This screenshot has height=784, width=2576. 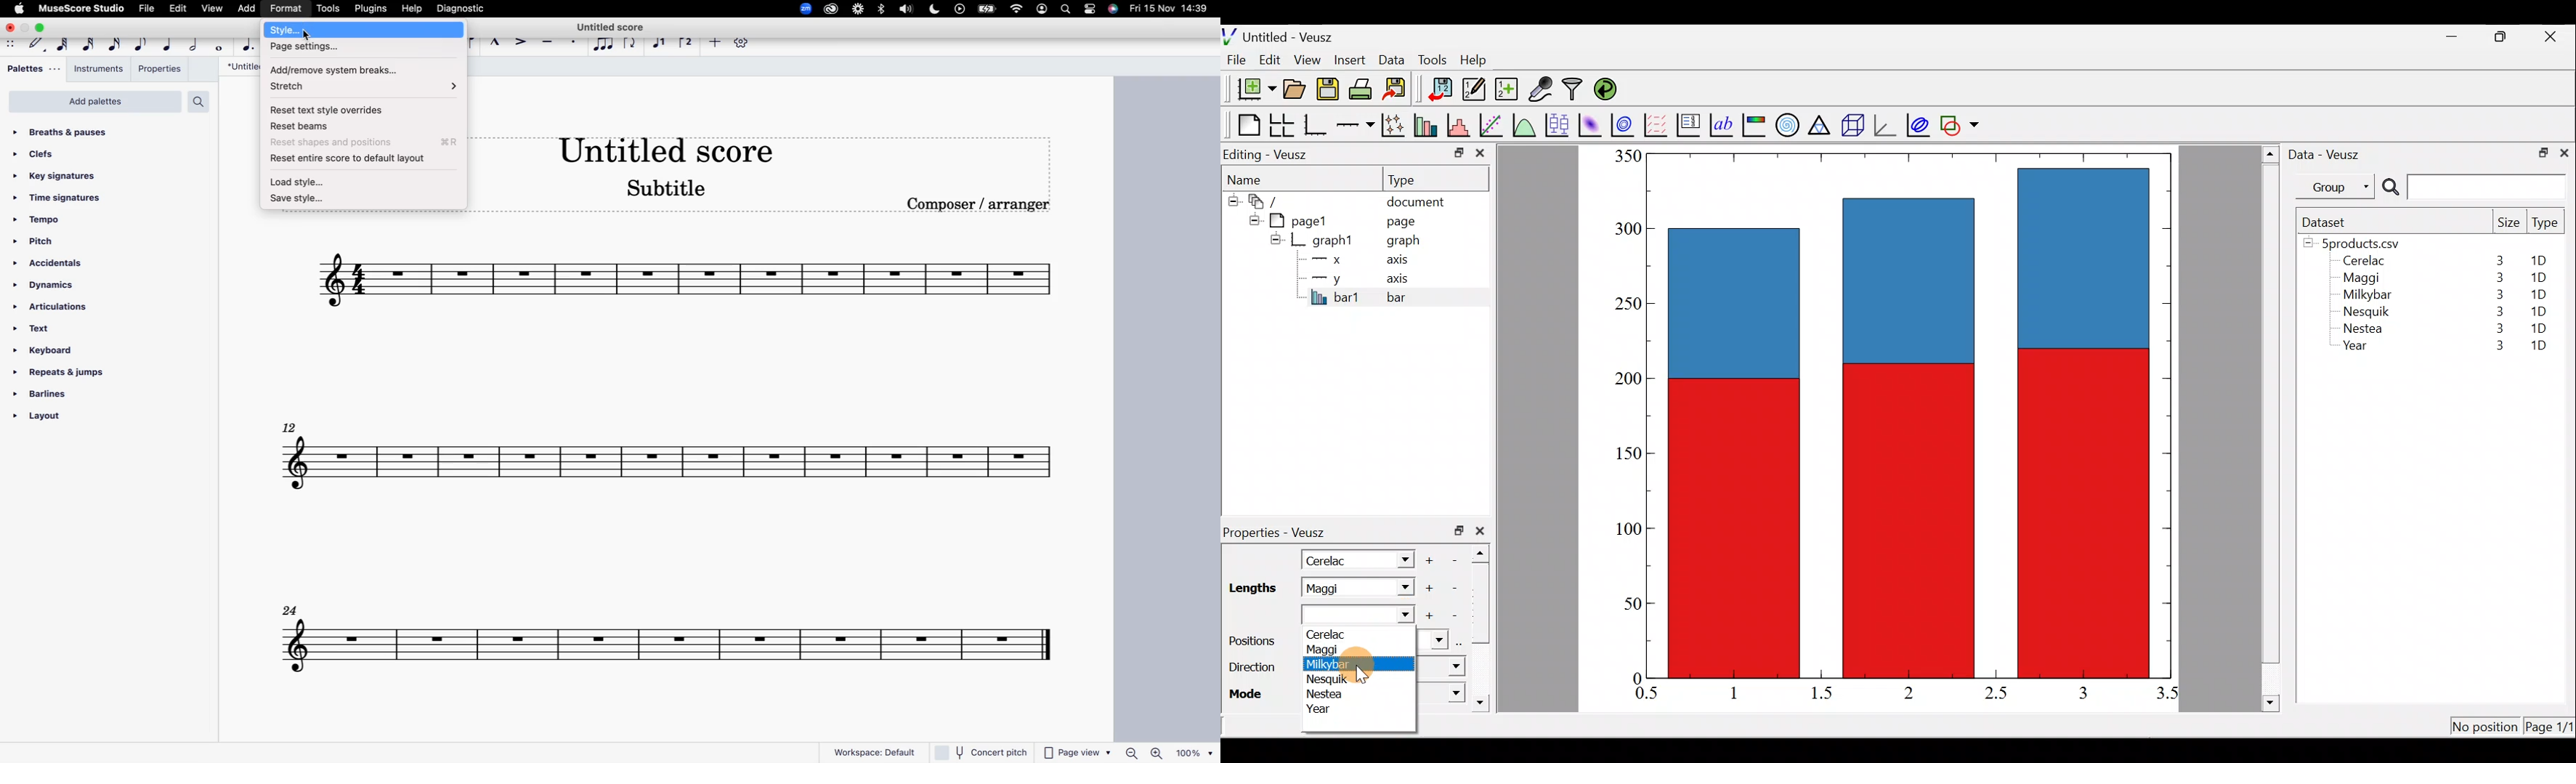 I want to click on Cursor, so click(x=307, y=35).